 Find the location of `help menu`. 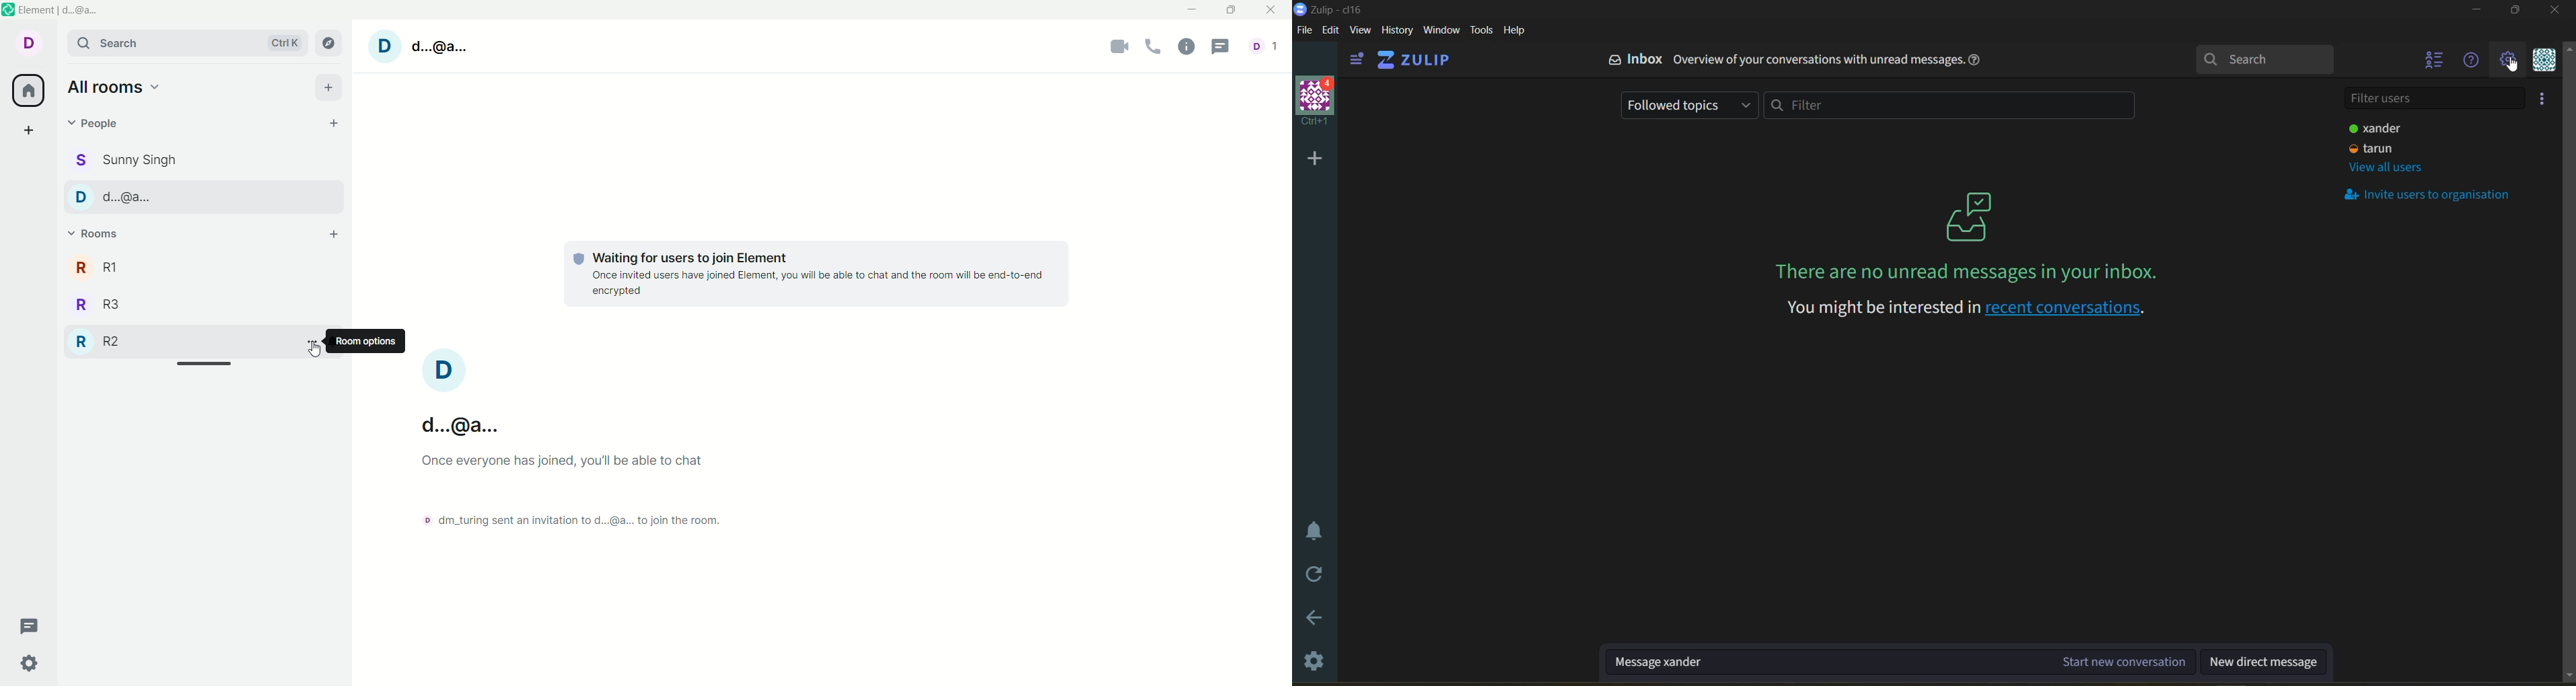

help menu is located at coordinates (2473, 62).